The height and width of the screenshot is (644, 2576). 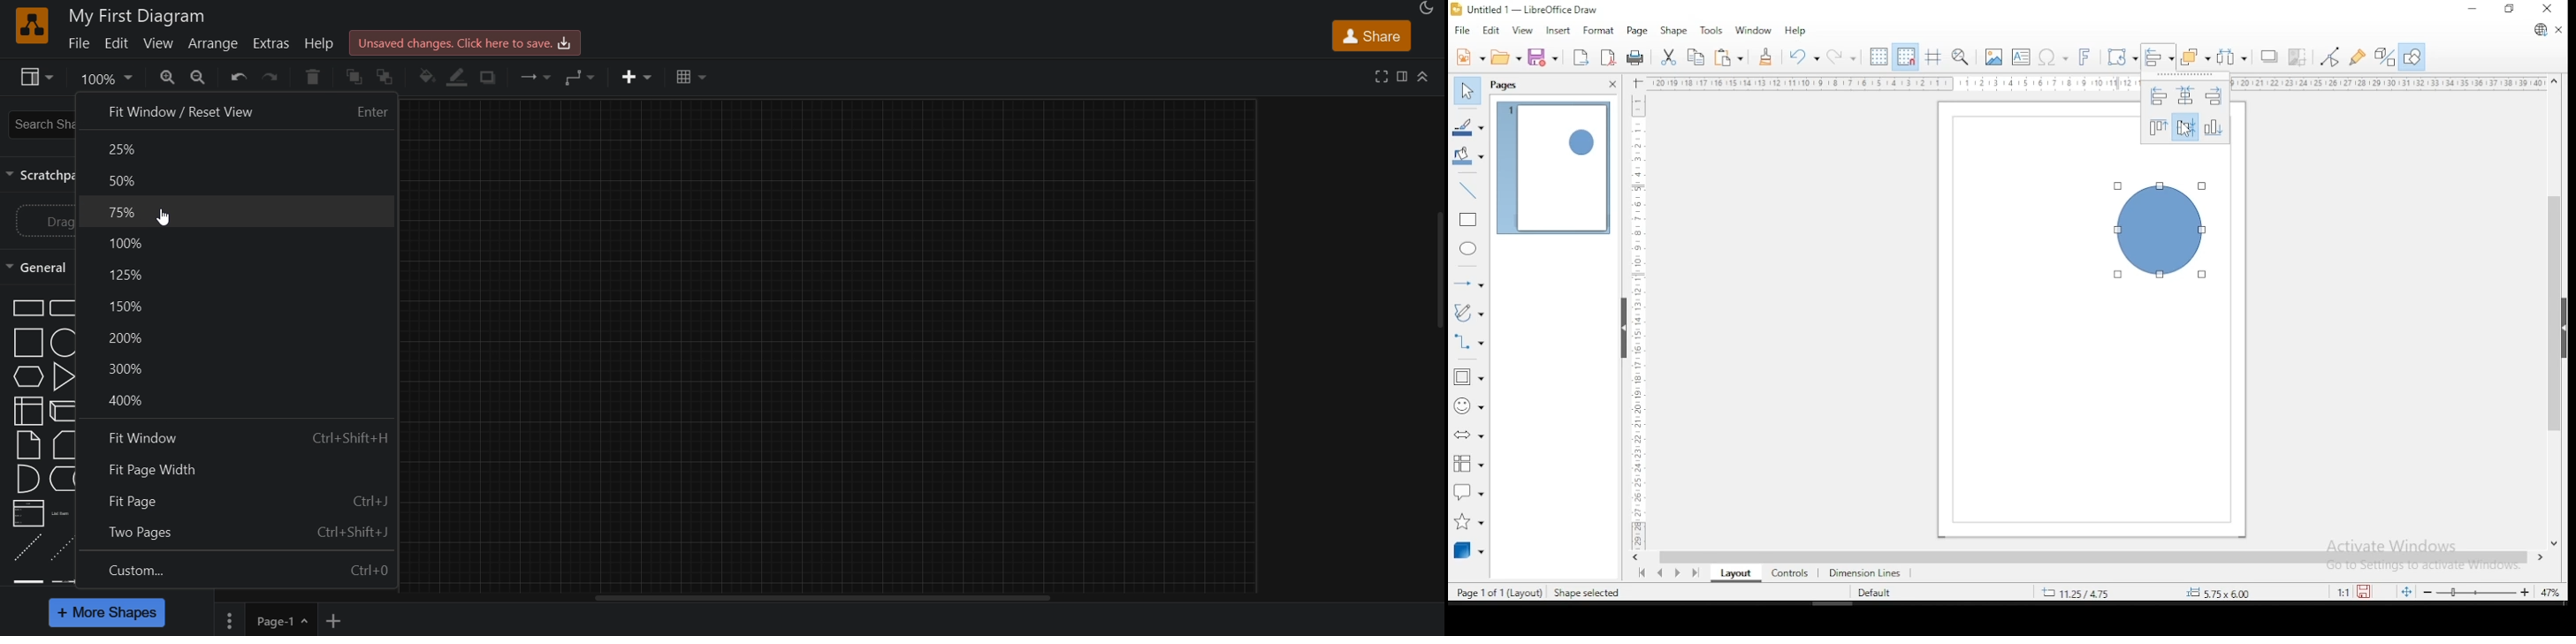 What do you see at coordinates (274, 43) in the screenshot?
I see `extras` at bounding box center [274, 43].